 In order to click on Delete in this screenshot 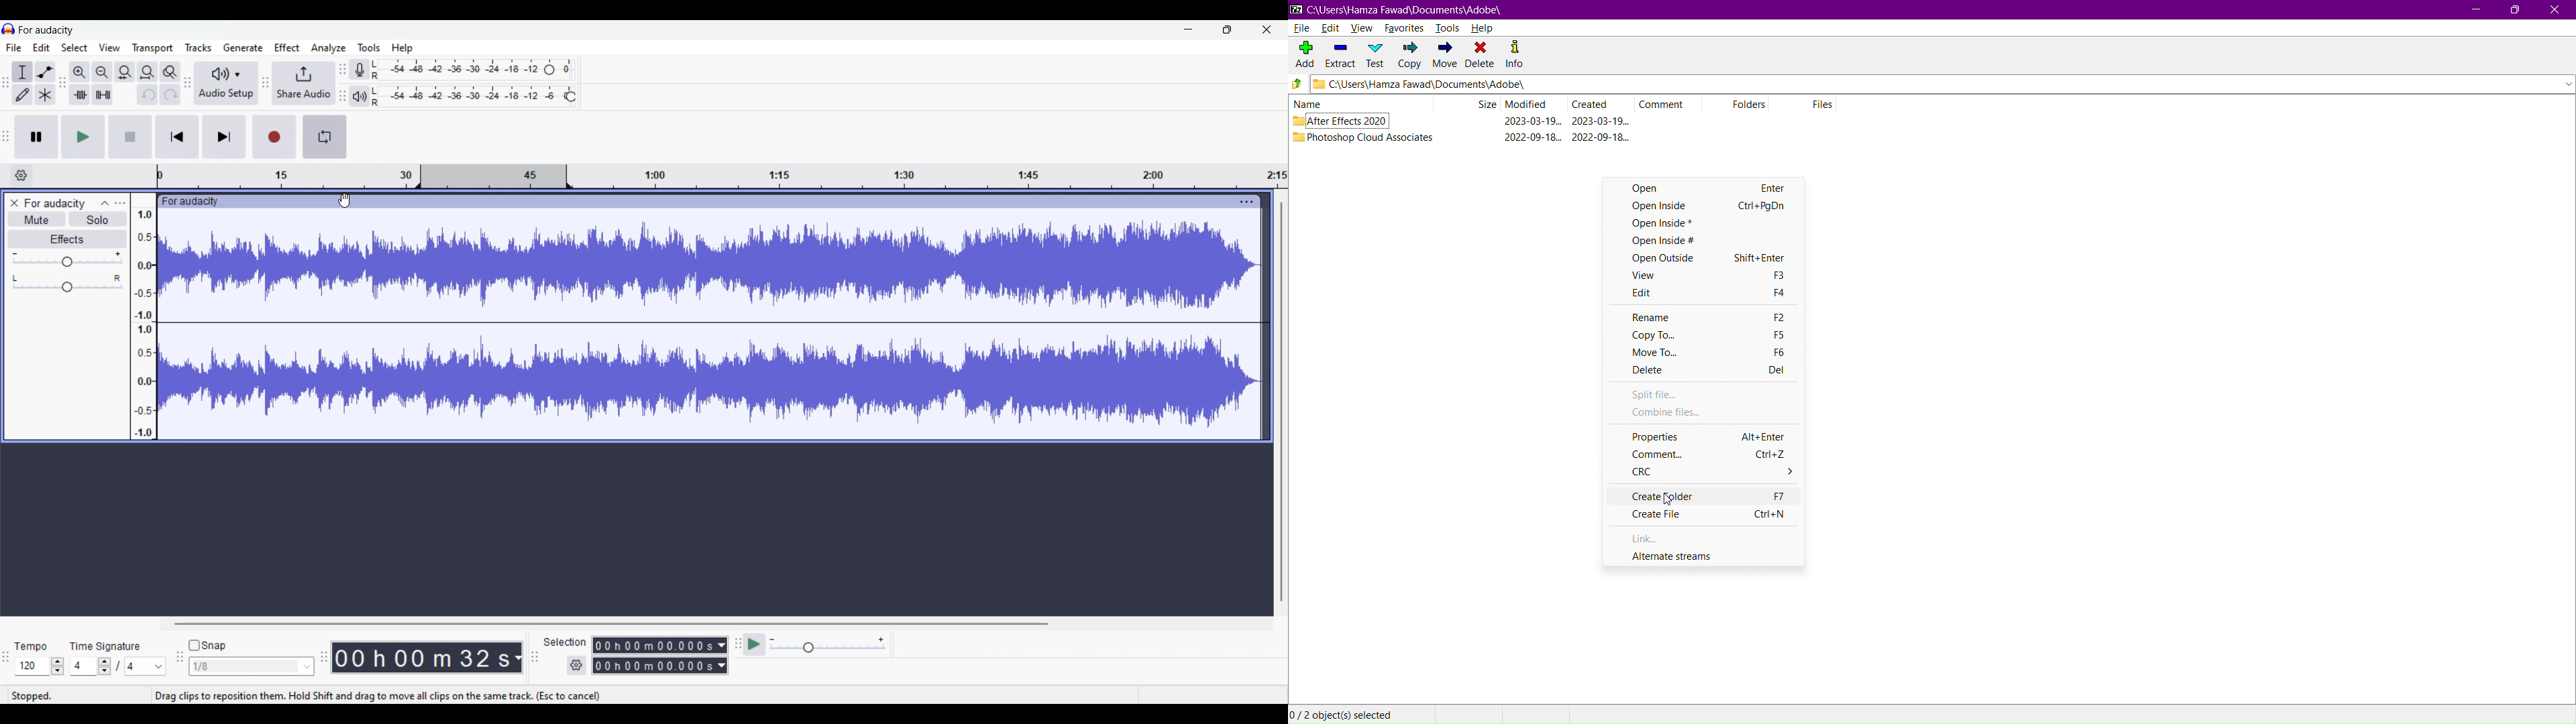, I will do `click(1704, 372)`.